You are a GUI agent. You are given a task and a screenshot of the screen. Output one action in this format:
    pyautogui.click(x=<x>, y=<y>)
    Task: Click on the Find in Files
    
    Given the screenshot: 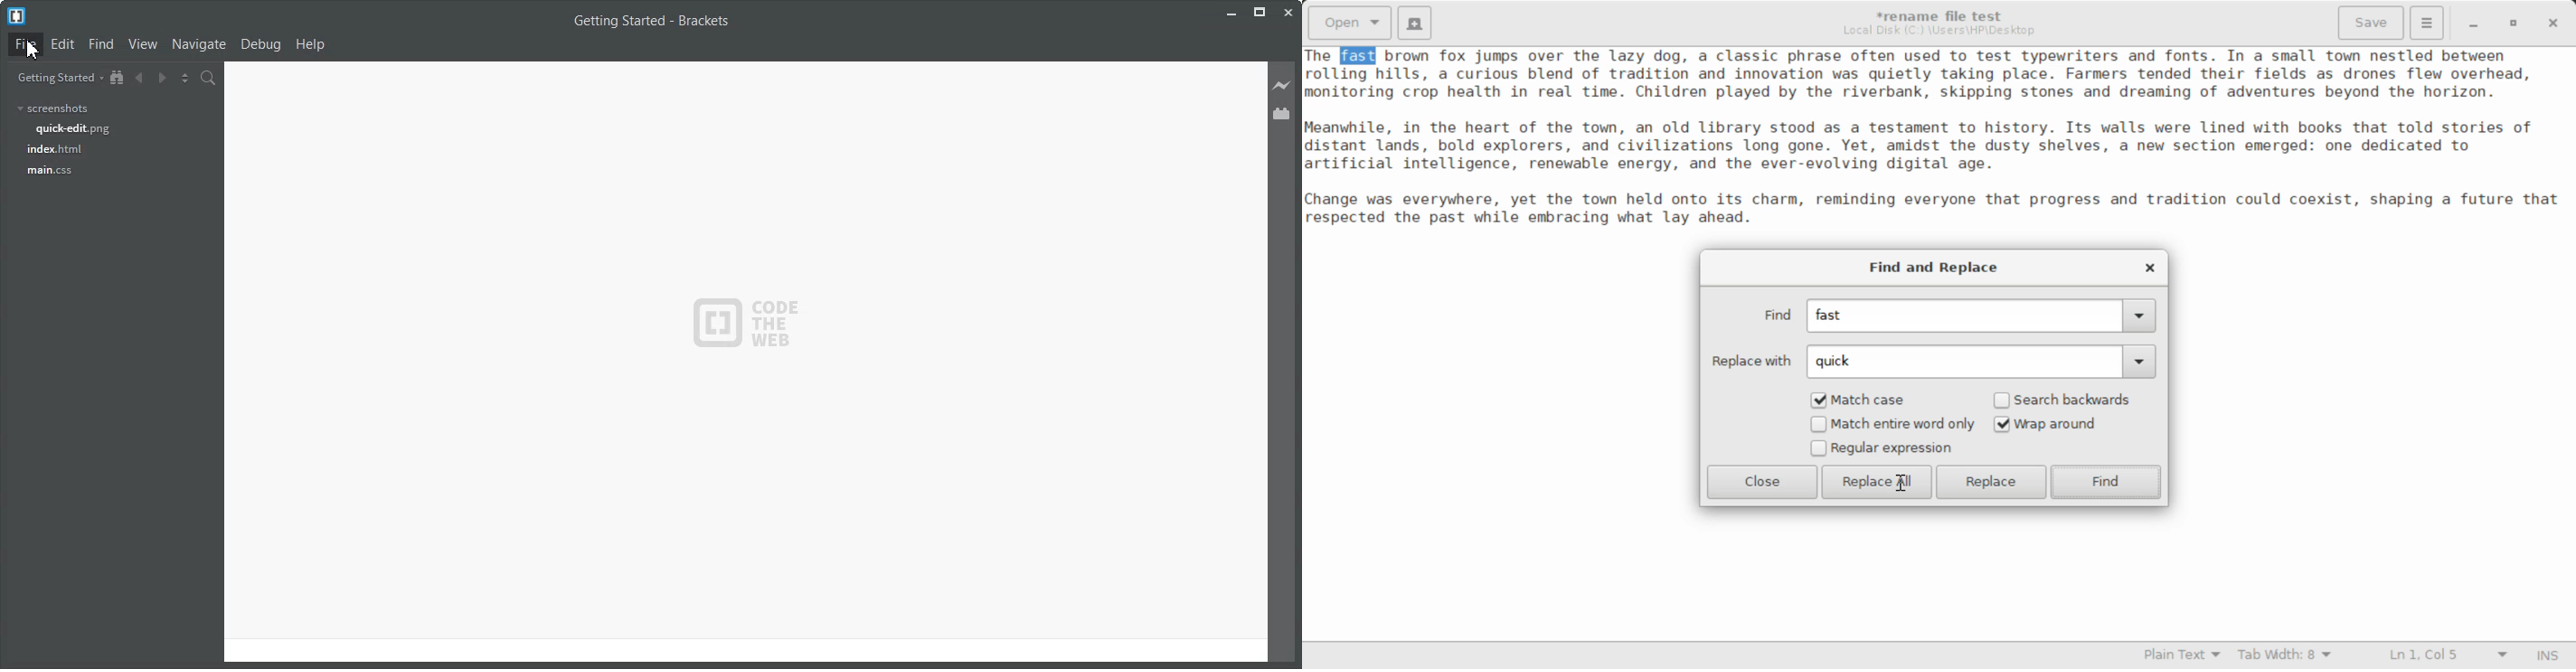 What is the action you would take?
    pyautogui.click(x=209, y=79)
    